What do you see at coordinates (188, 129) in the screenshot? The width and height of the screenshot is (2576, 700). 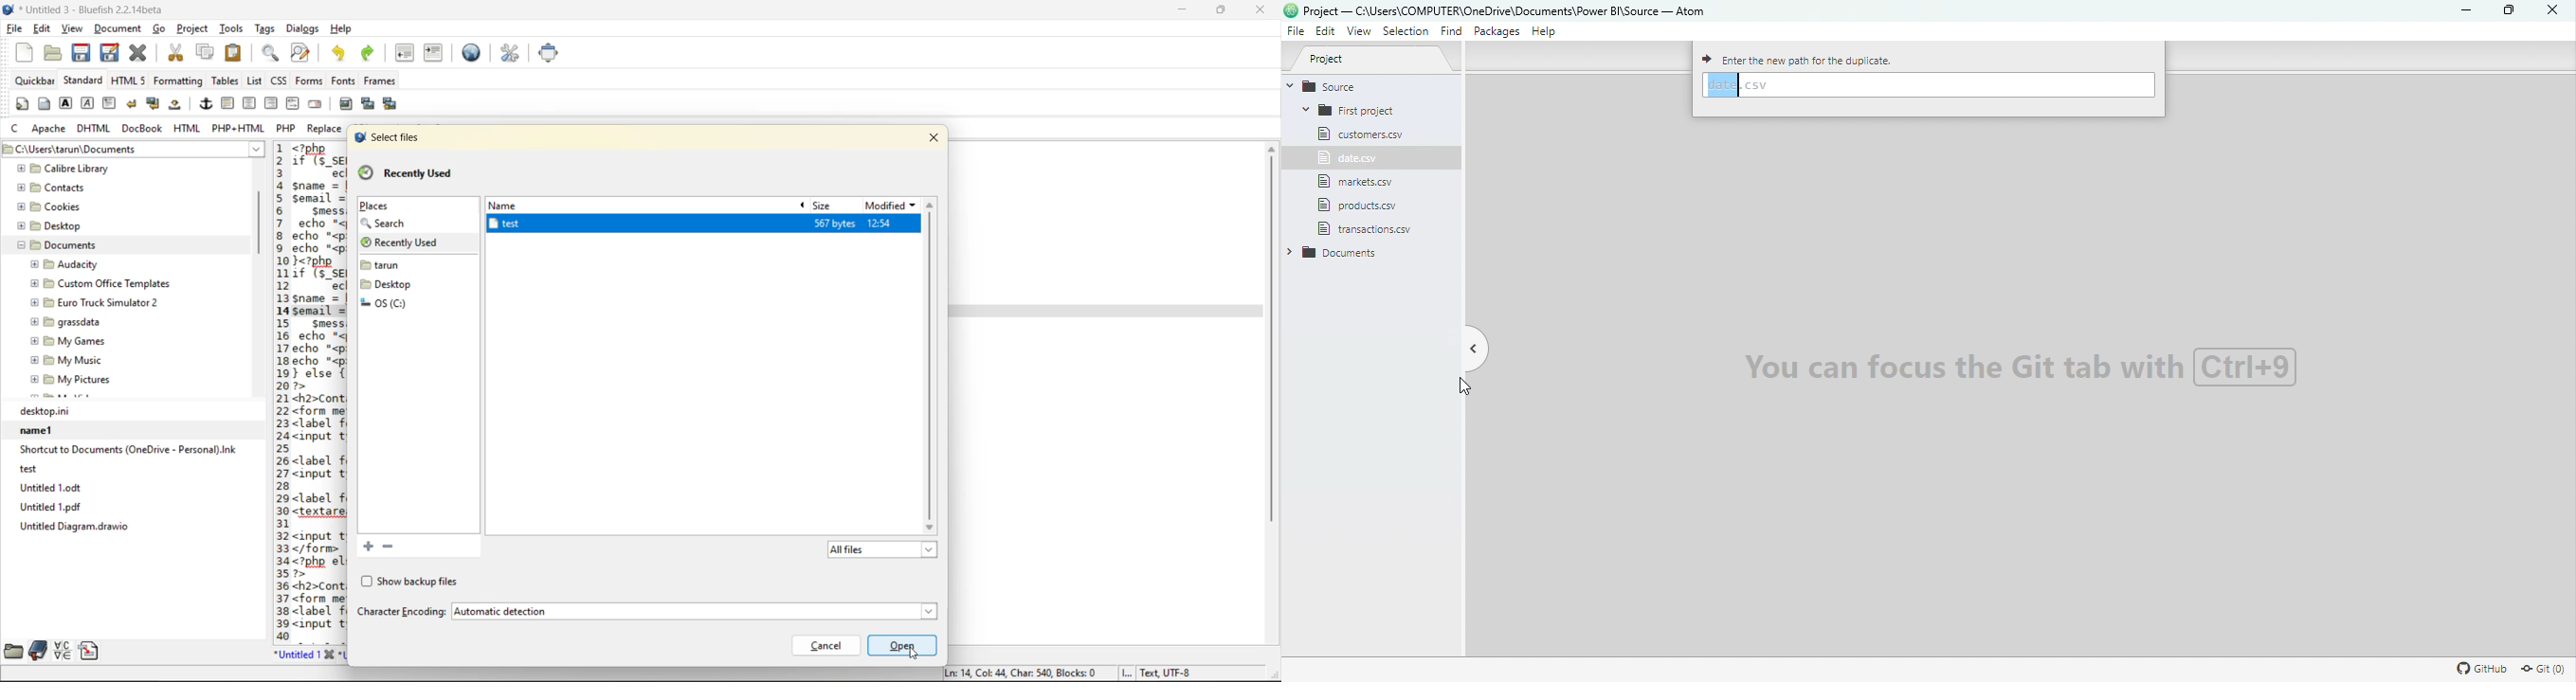 I see `html` at bounding box center [188, 129].